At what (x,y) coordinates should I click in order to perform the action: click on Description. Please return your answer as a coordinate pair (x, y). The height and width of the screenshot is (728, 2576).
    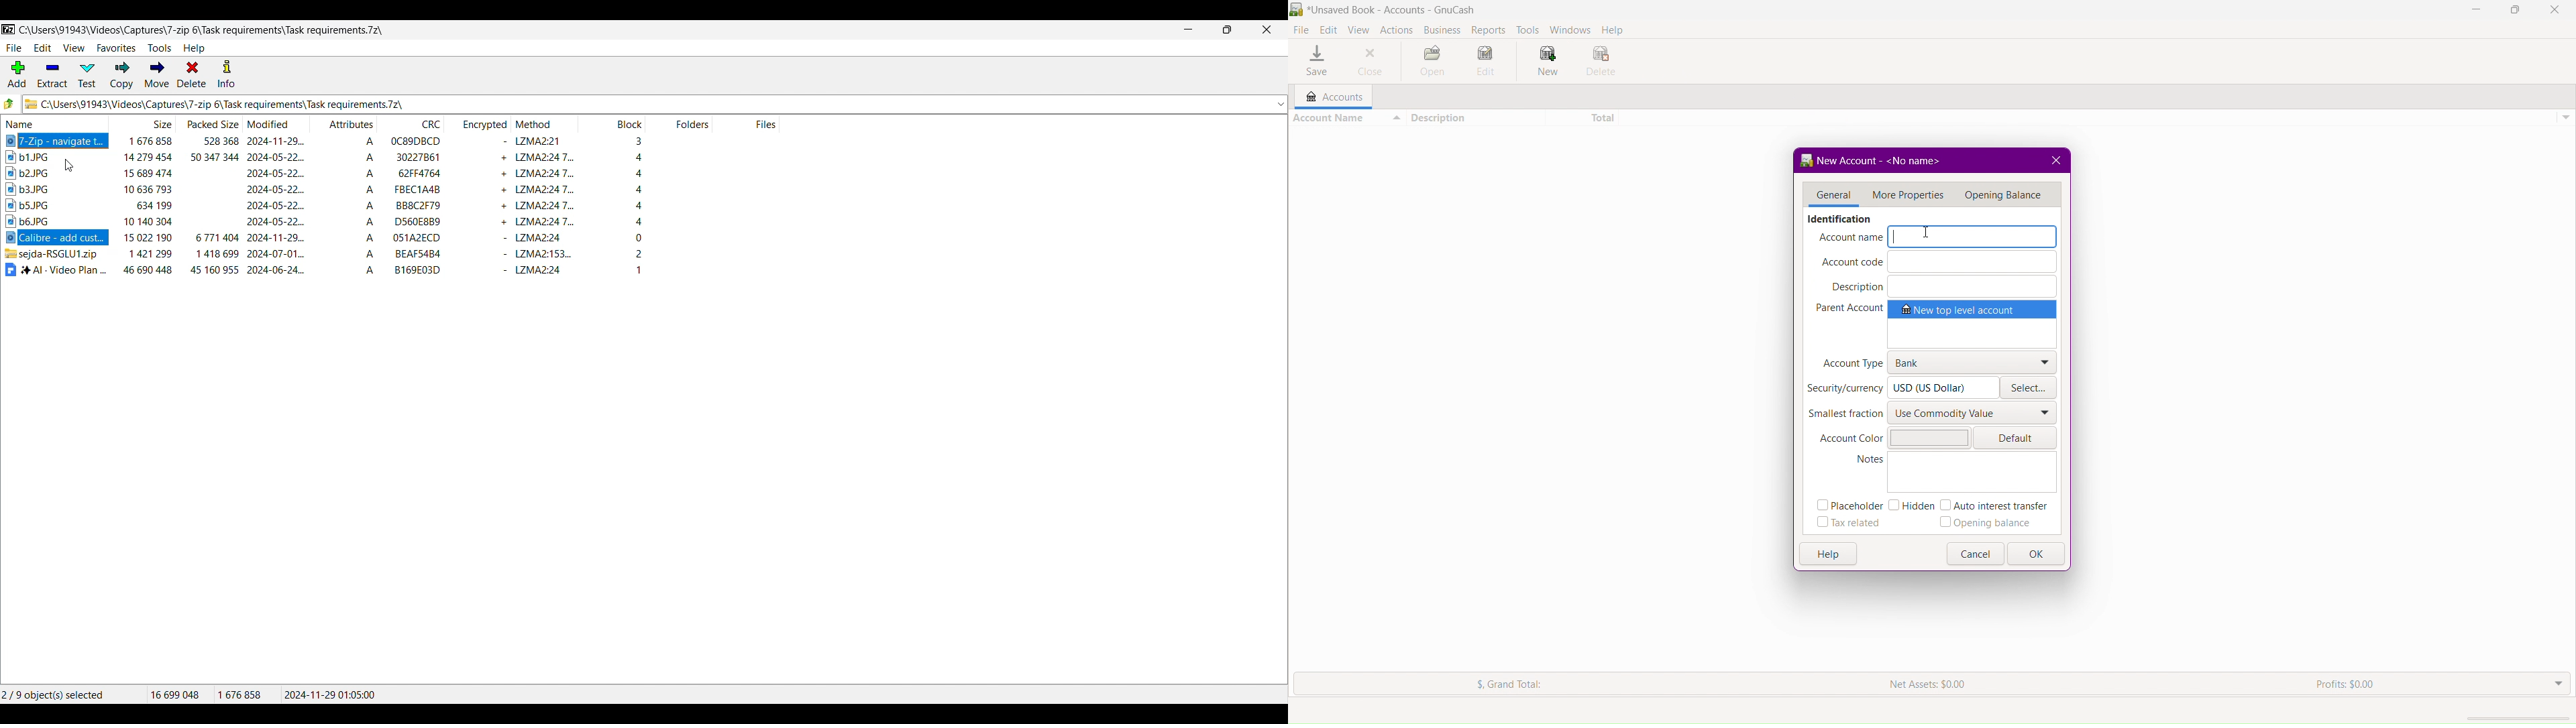
    Looking at the image, I should click on (1476, 118).